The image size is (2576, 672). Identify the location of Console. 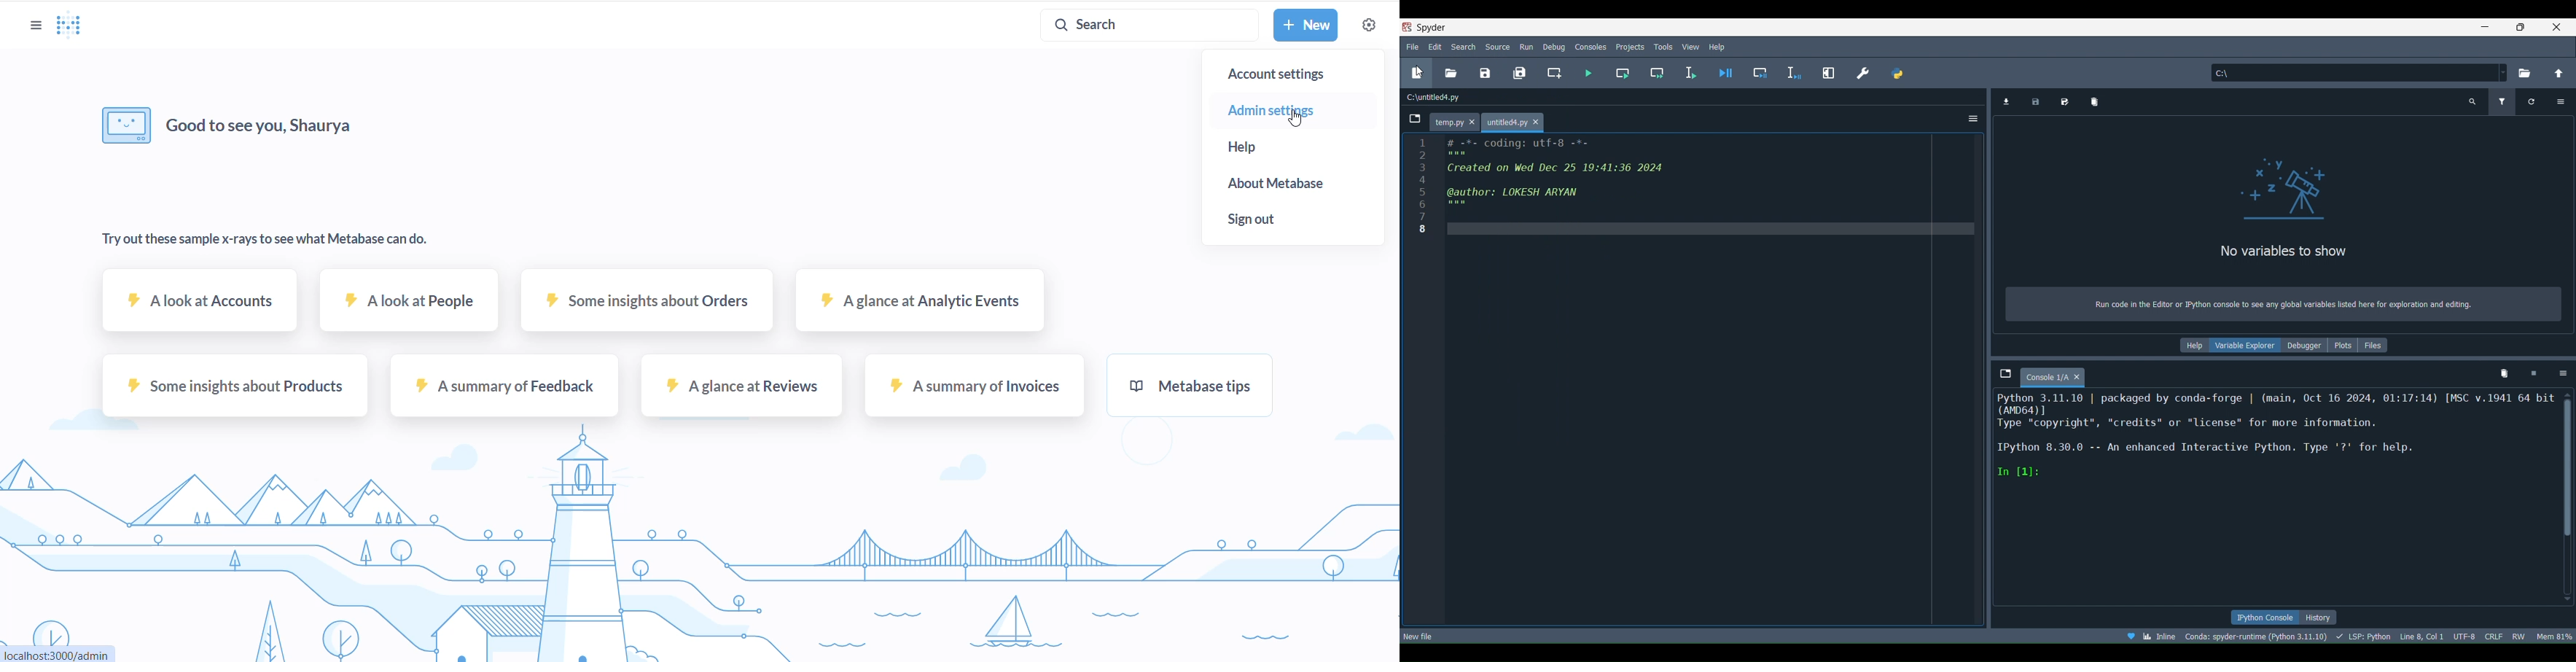
(2064, 378).